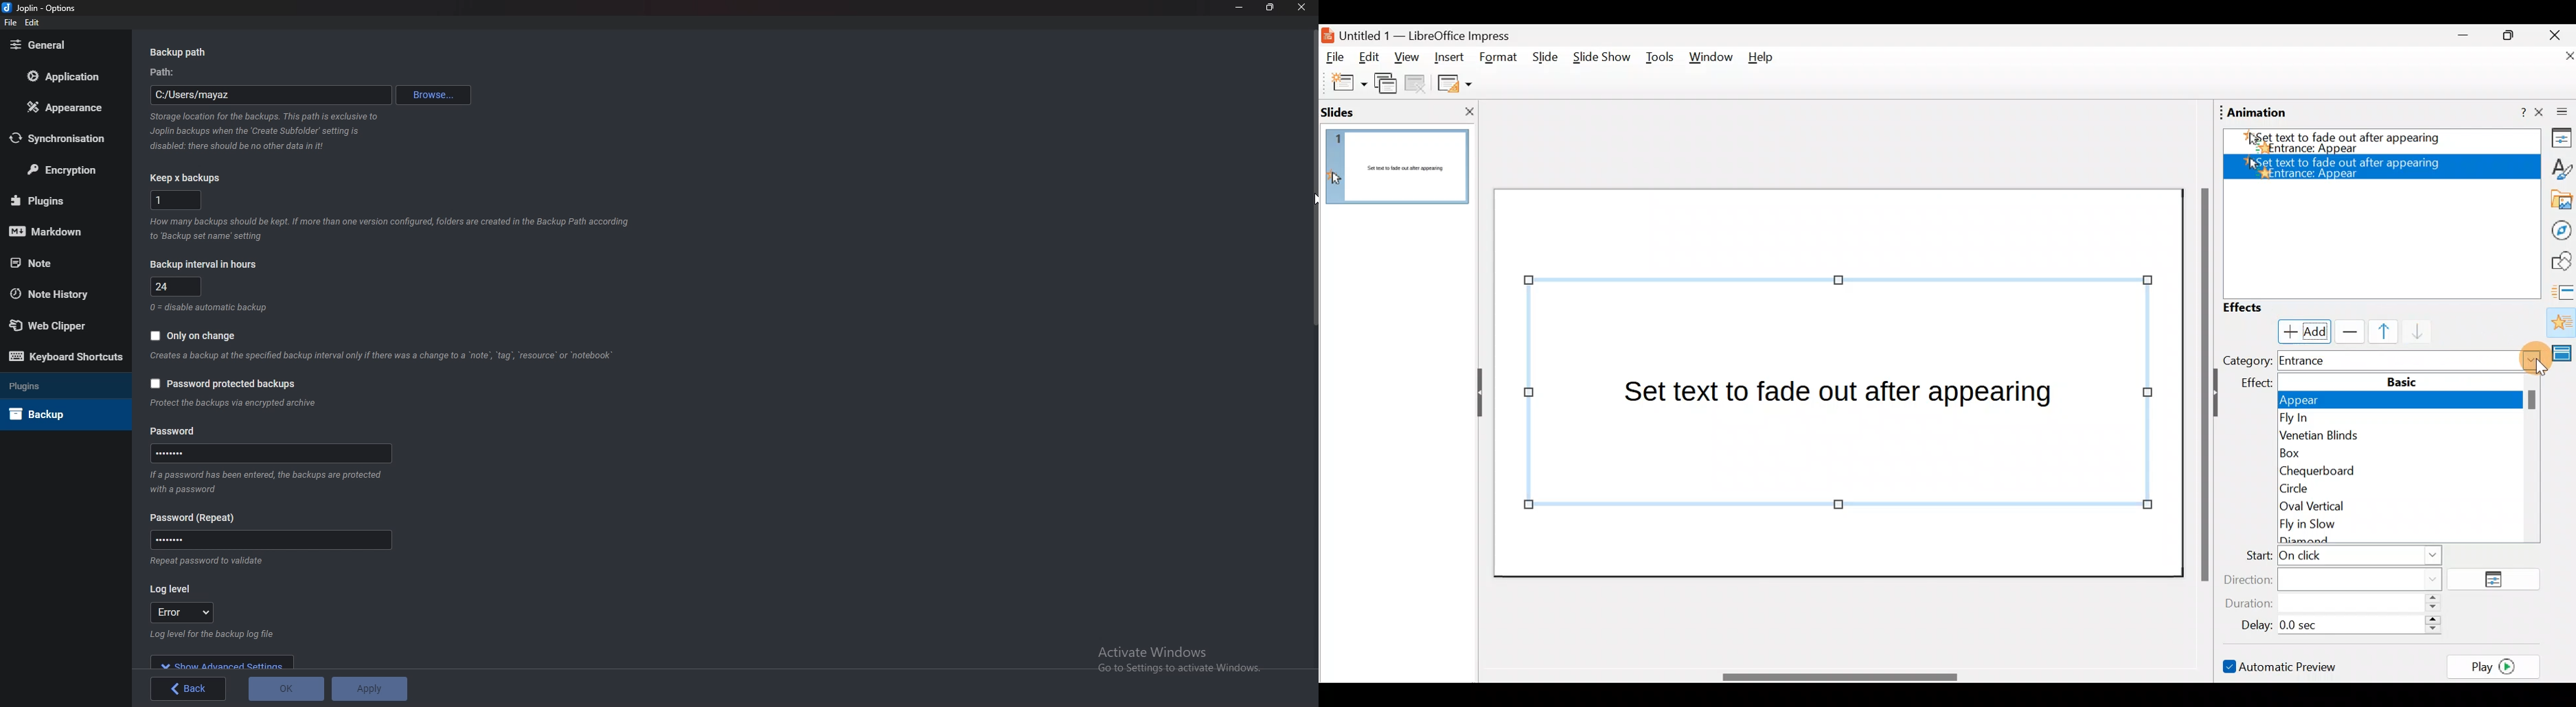  Describe the element at coordinates (2258, 113) in the screenshot. I see `Animation` at that location.